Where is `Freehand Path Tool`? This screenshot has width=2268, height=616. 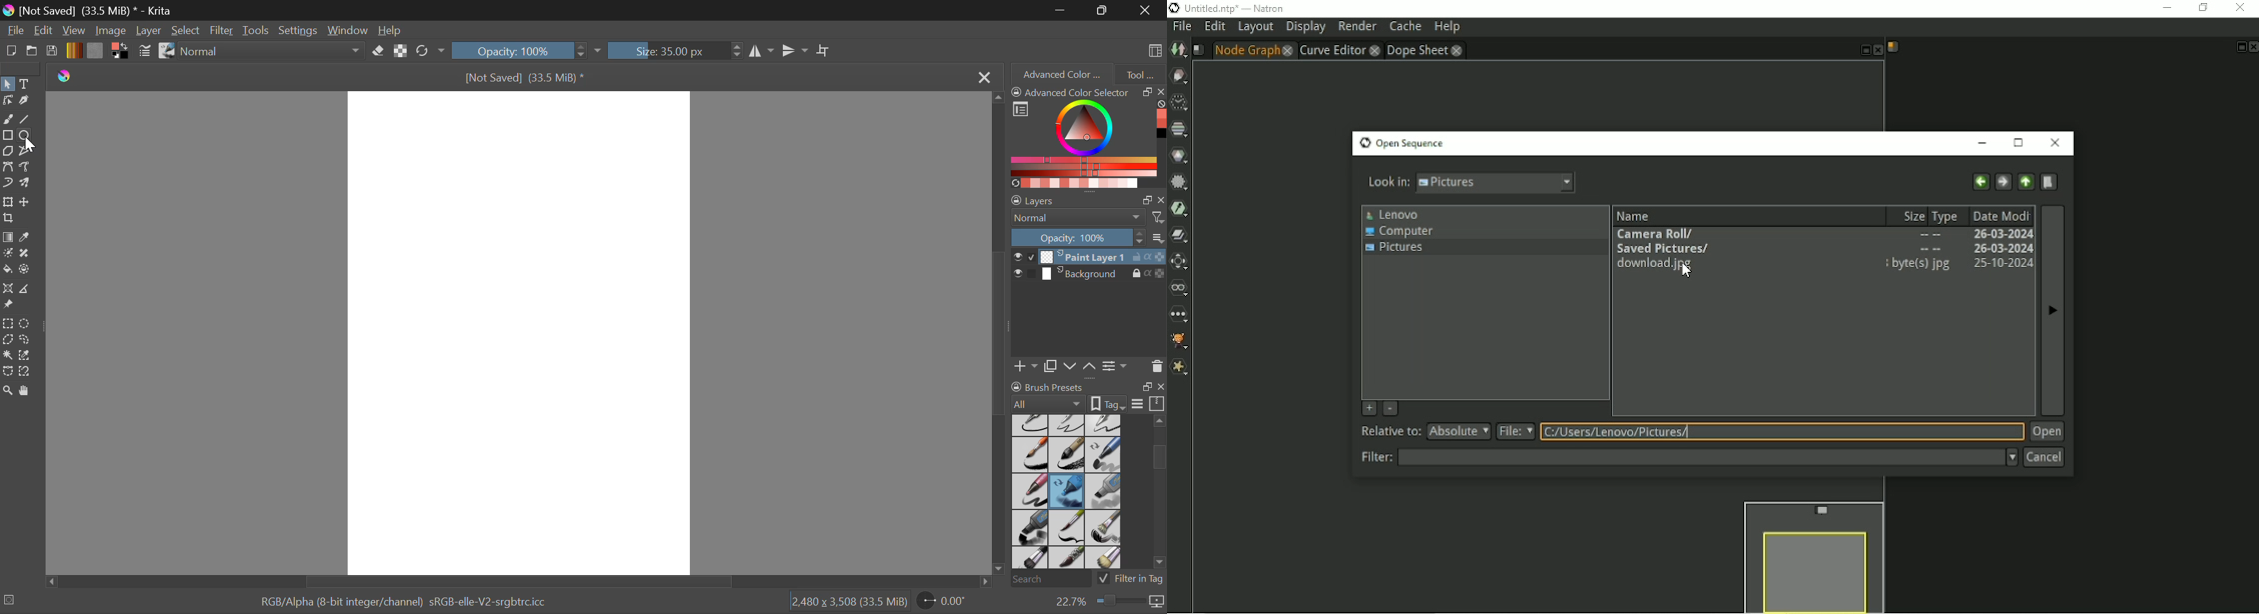
Freehand Path Tool is located at coordinates (25, 166).